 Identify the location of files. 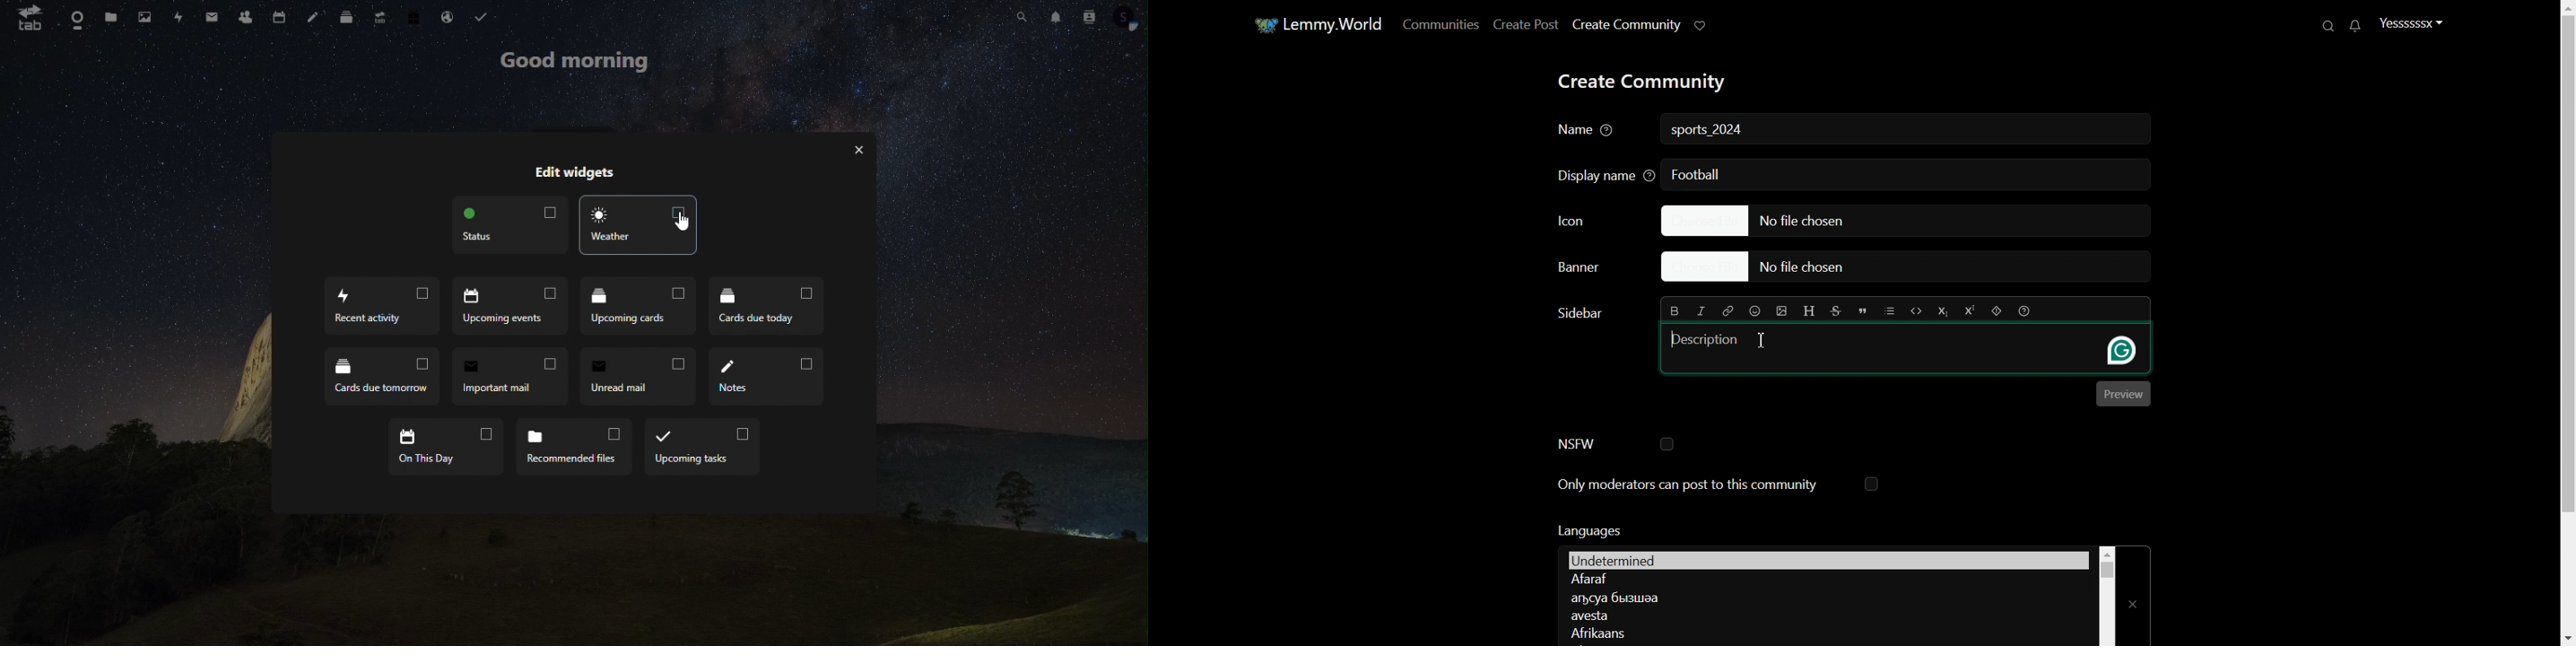
(111, 16).